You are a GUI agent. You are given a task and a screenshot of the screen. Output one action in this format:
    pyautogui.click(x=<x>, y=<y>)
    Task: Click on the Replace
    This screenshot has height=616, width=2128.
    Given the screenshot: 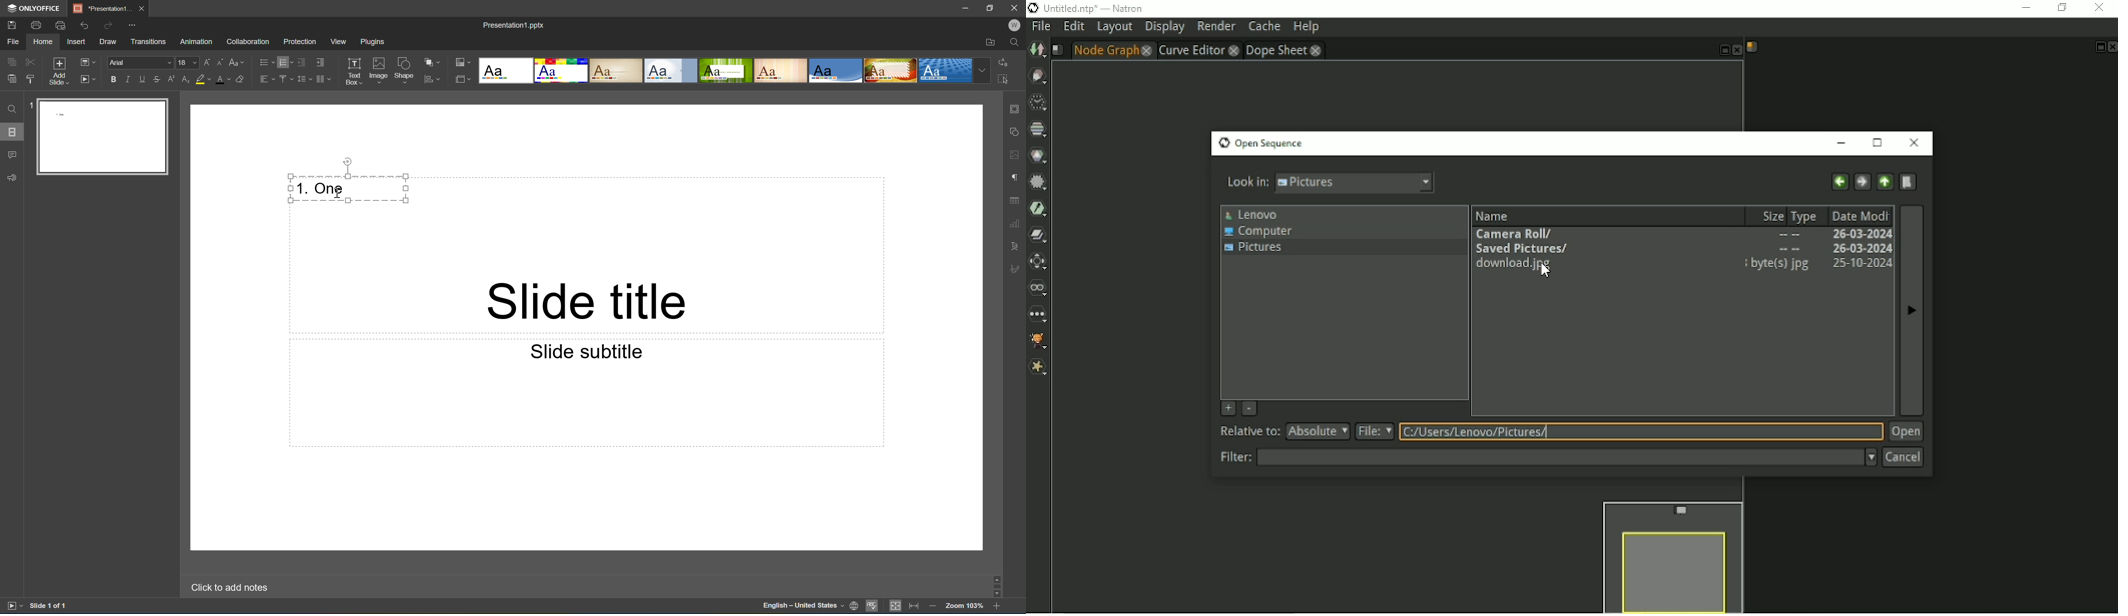 What is the action you would take?
    pyautogui.click(x=1005, y=61)
    